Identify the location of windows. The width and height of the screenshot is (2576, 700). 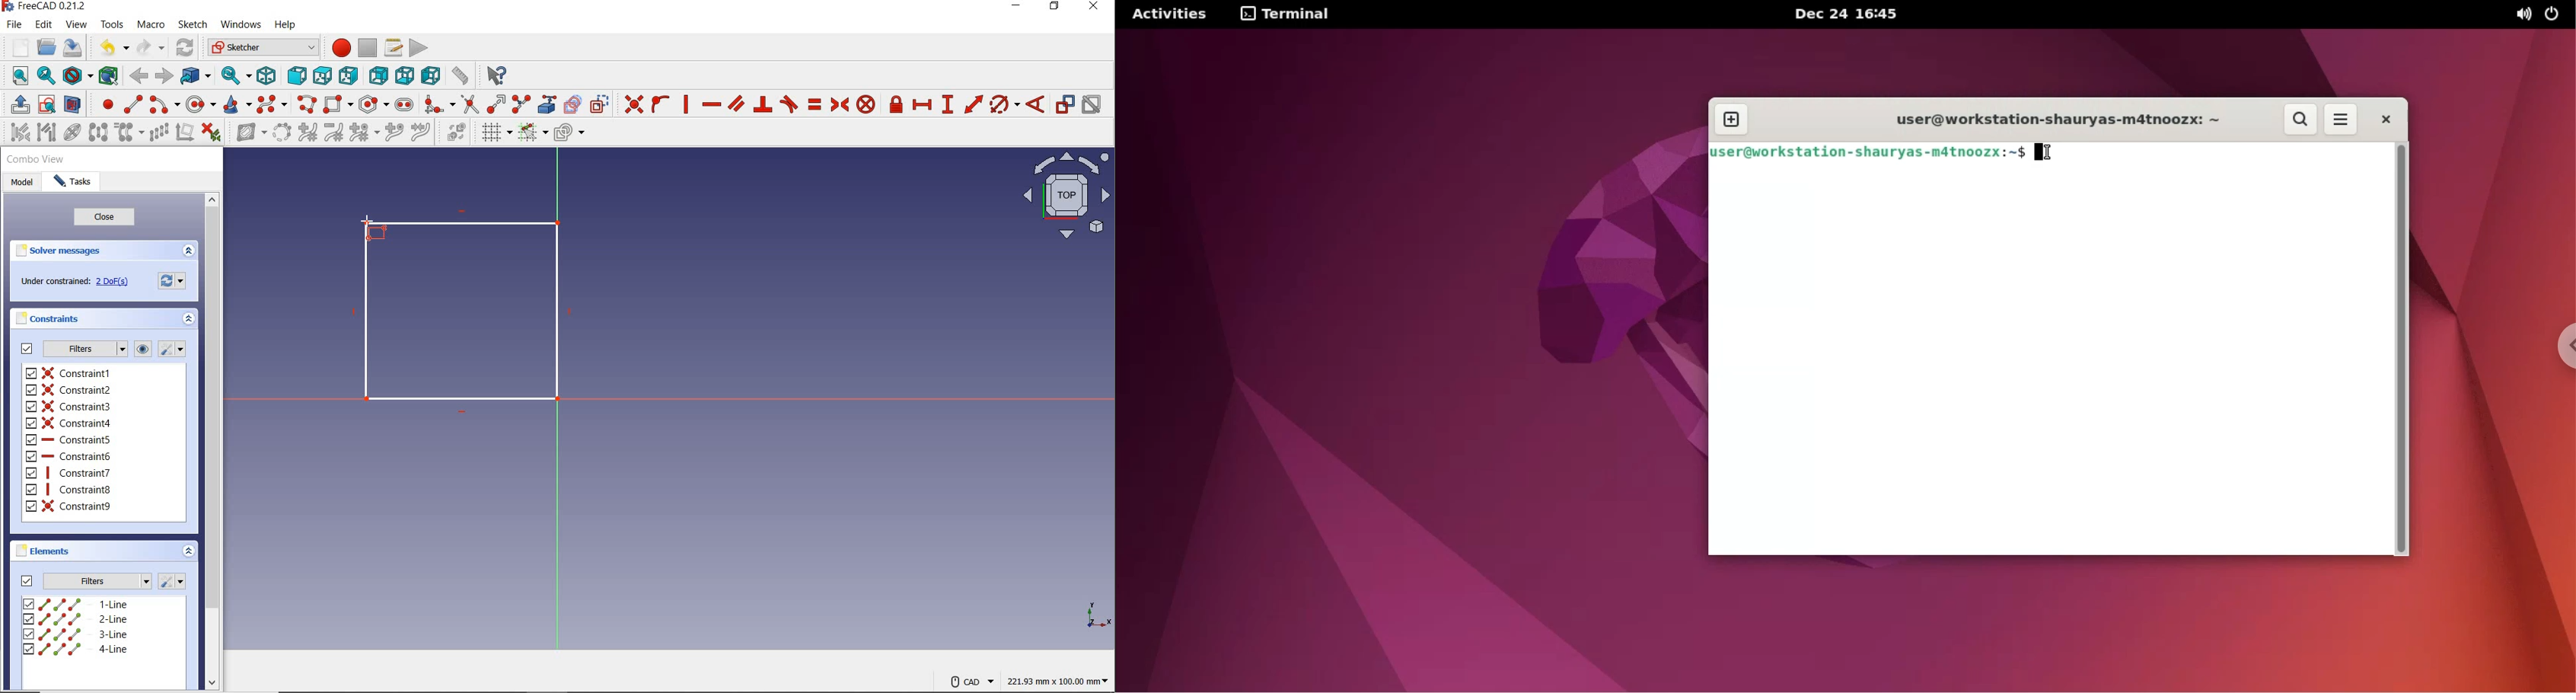
(241, 26).